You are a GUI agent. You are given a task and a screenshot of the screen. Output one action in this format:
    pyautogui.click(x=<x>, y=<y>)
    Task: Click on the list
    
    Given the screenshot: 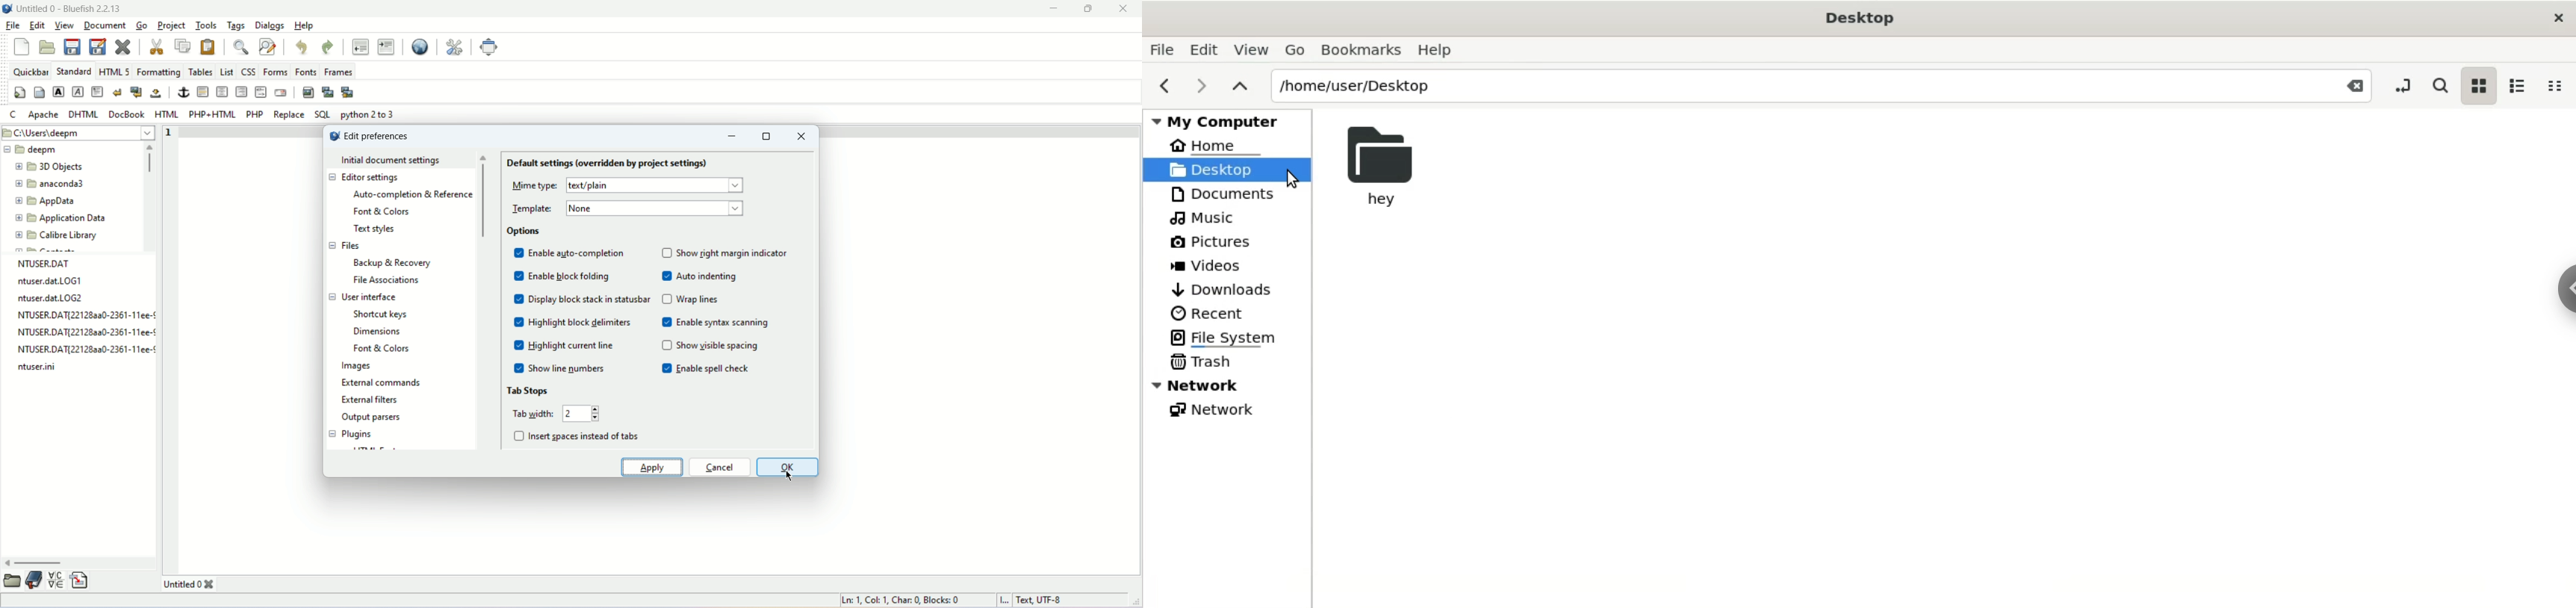 What is the action you would take?
    pyautogui.click(x=227, y=70)
    